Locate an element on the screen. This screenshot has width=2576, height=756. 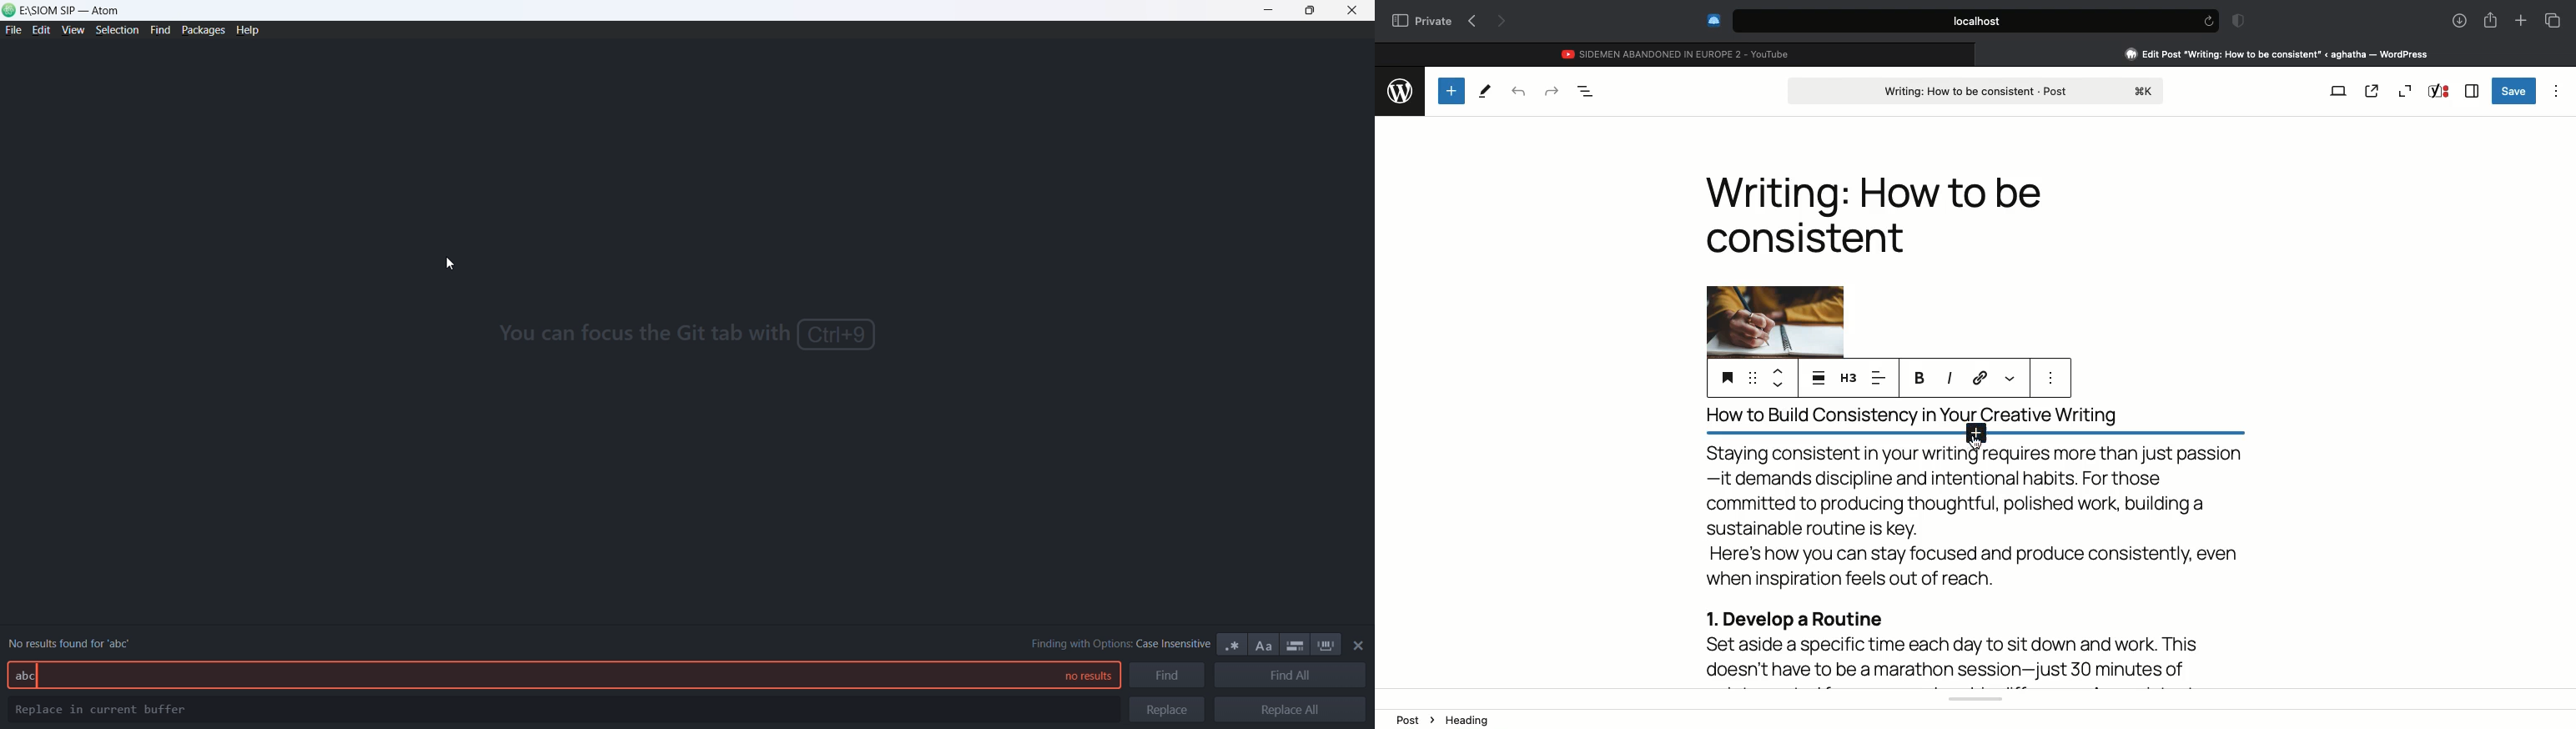
whole word is located at coordinates (1328, 645).